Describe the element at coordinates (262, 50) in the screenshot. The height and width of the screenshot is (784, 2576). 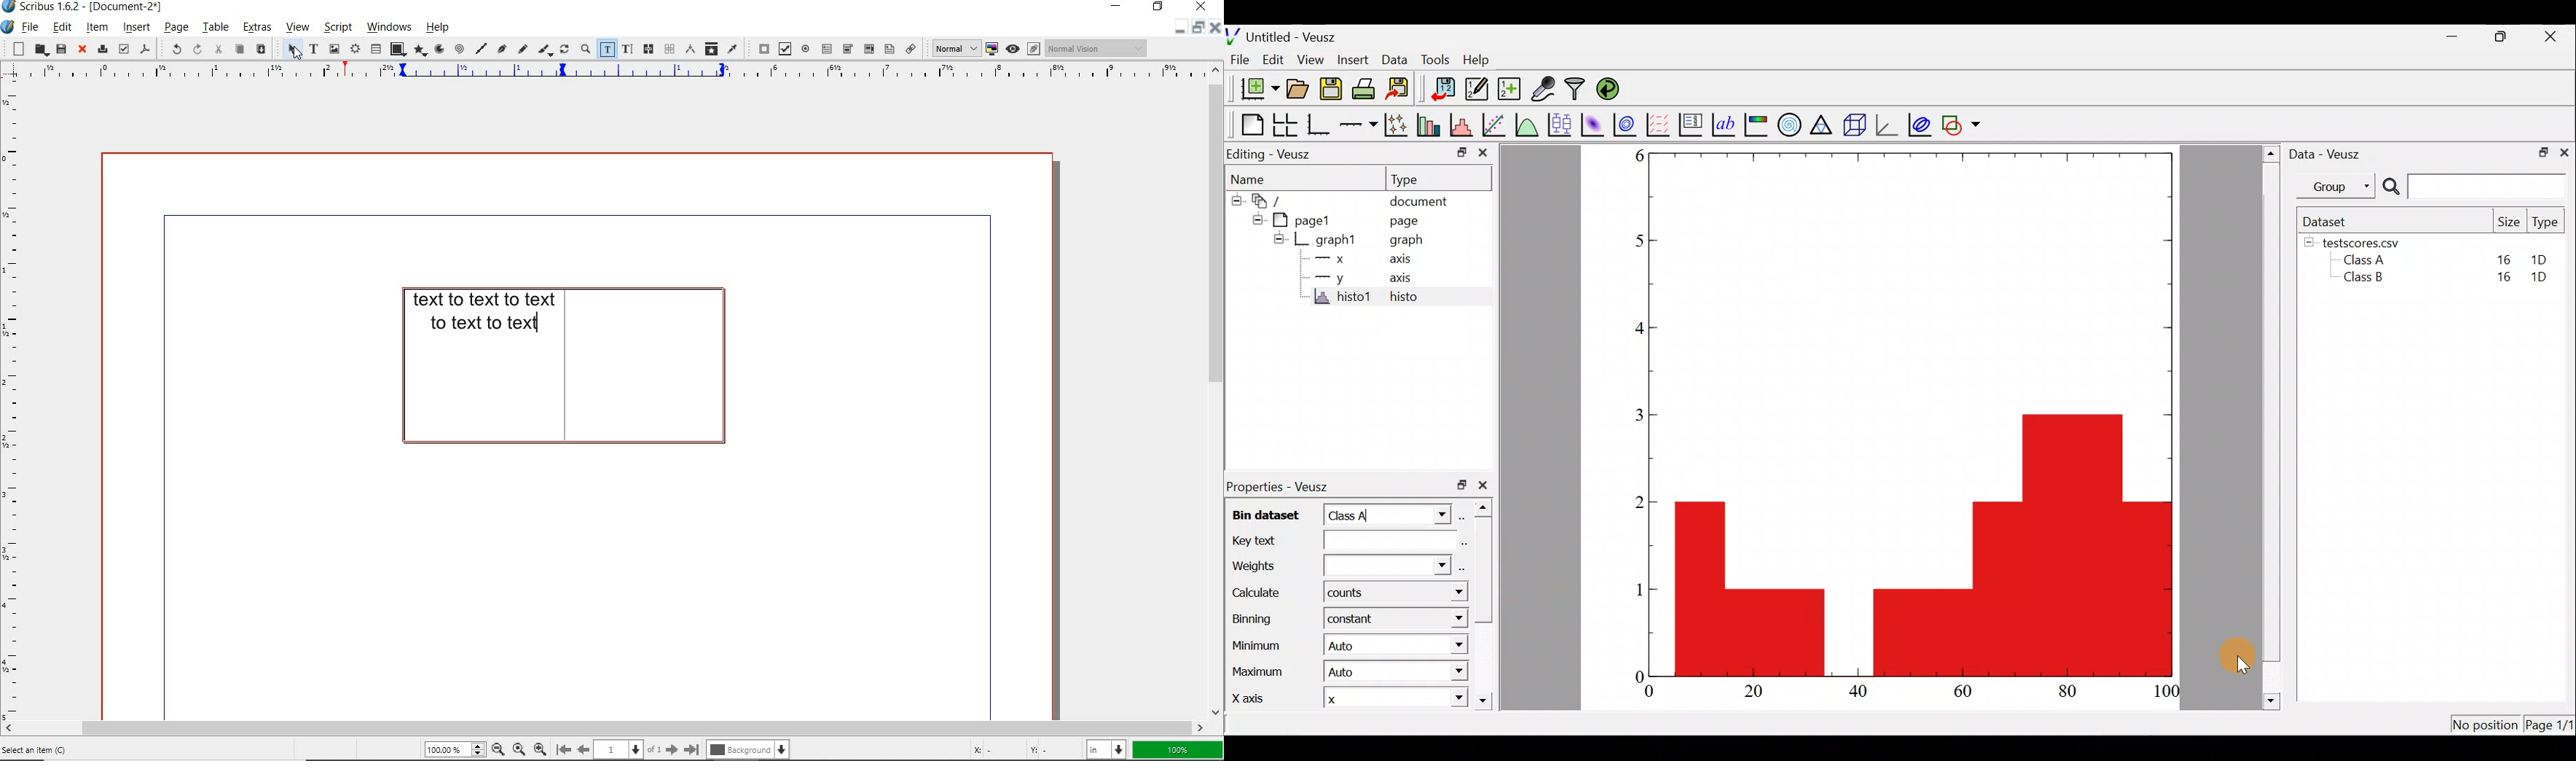
I see `paste` at that location.